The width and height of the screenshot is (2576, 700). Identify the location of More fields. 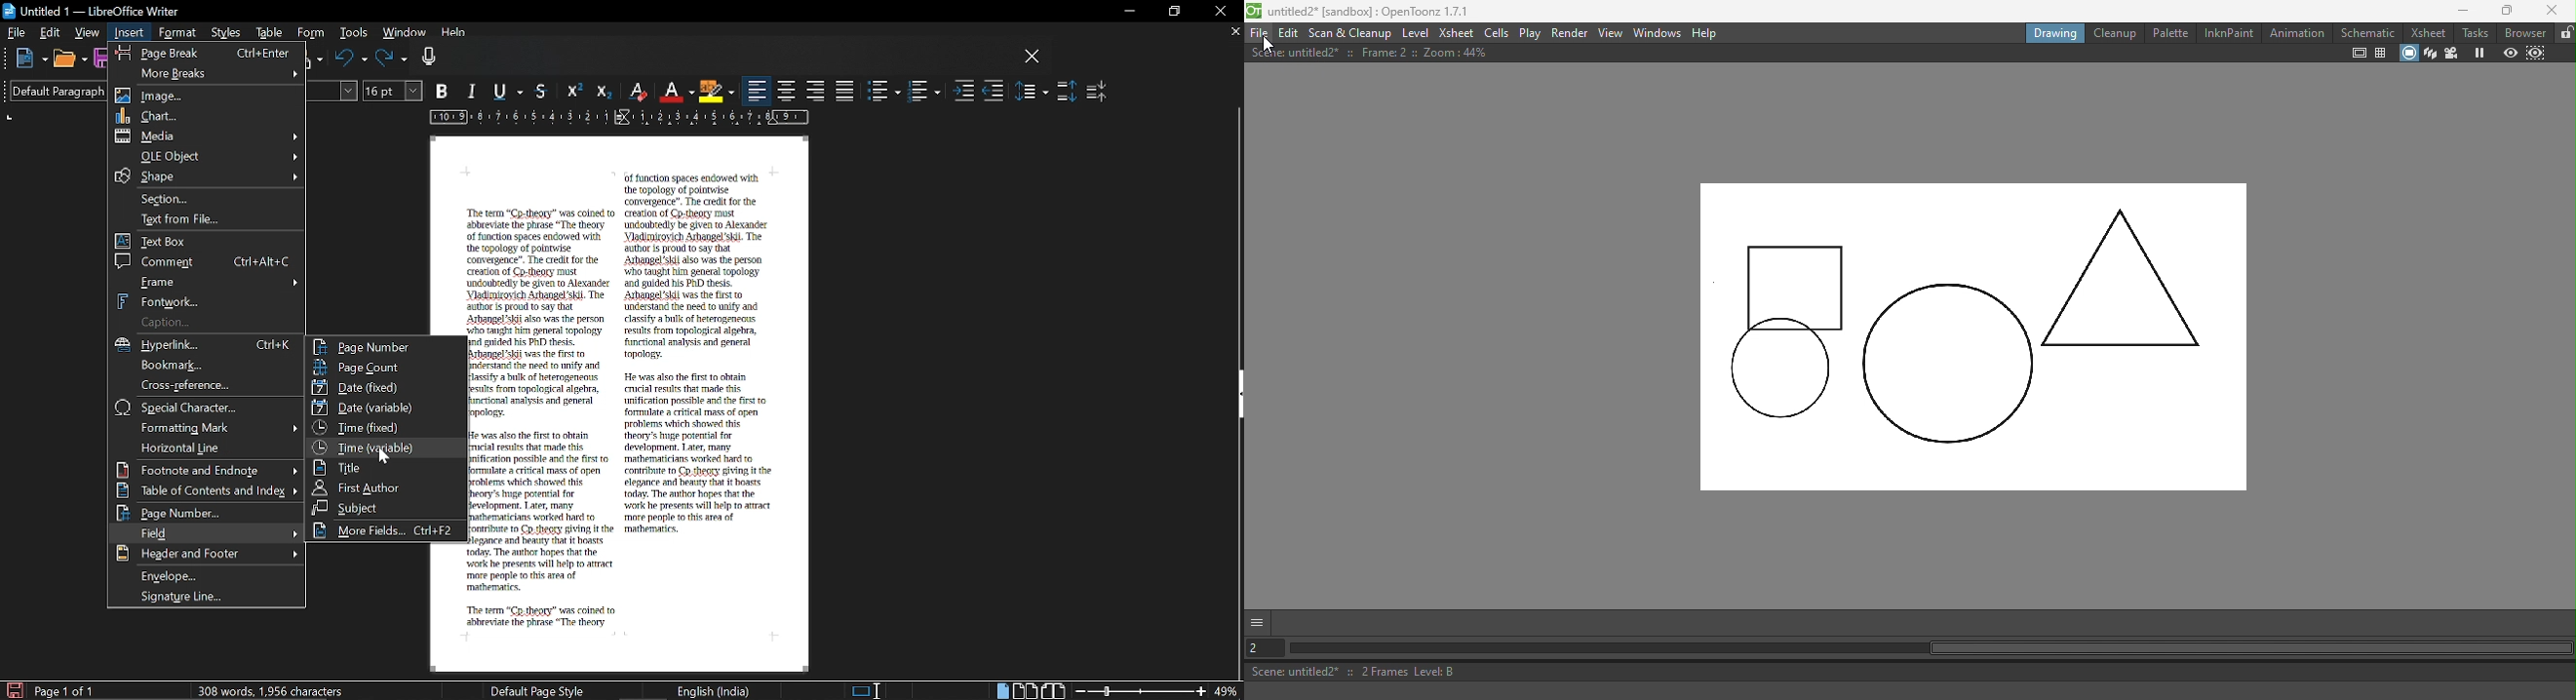
(387, 531).